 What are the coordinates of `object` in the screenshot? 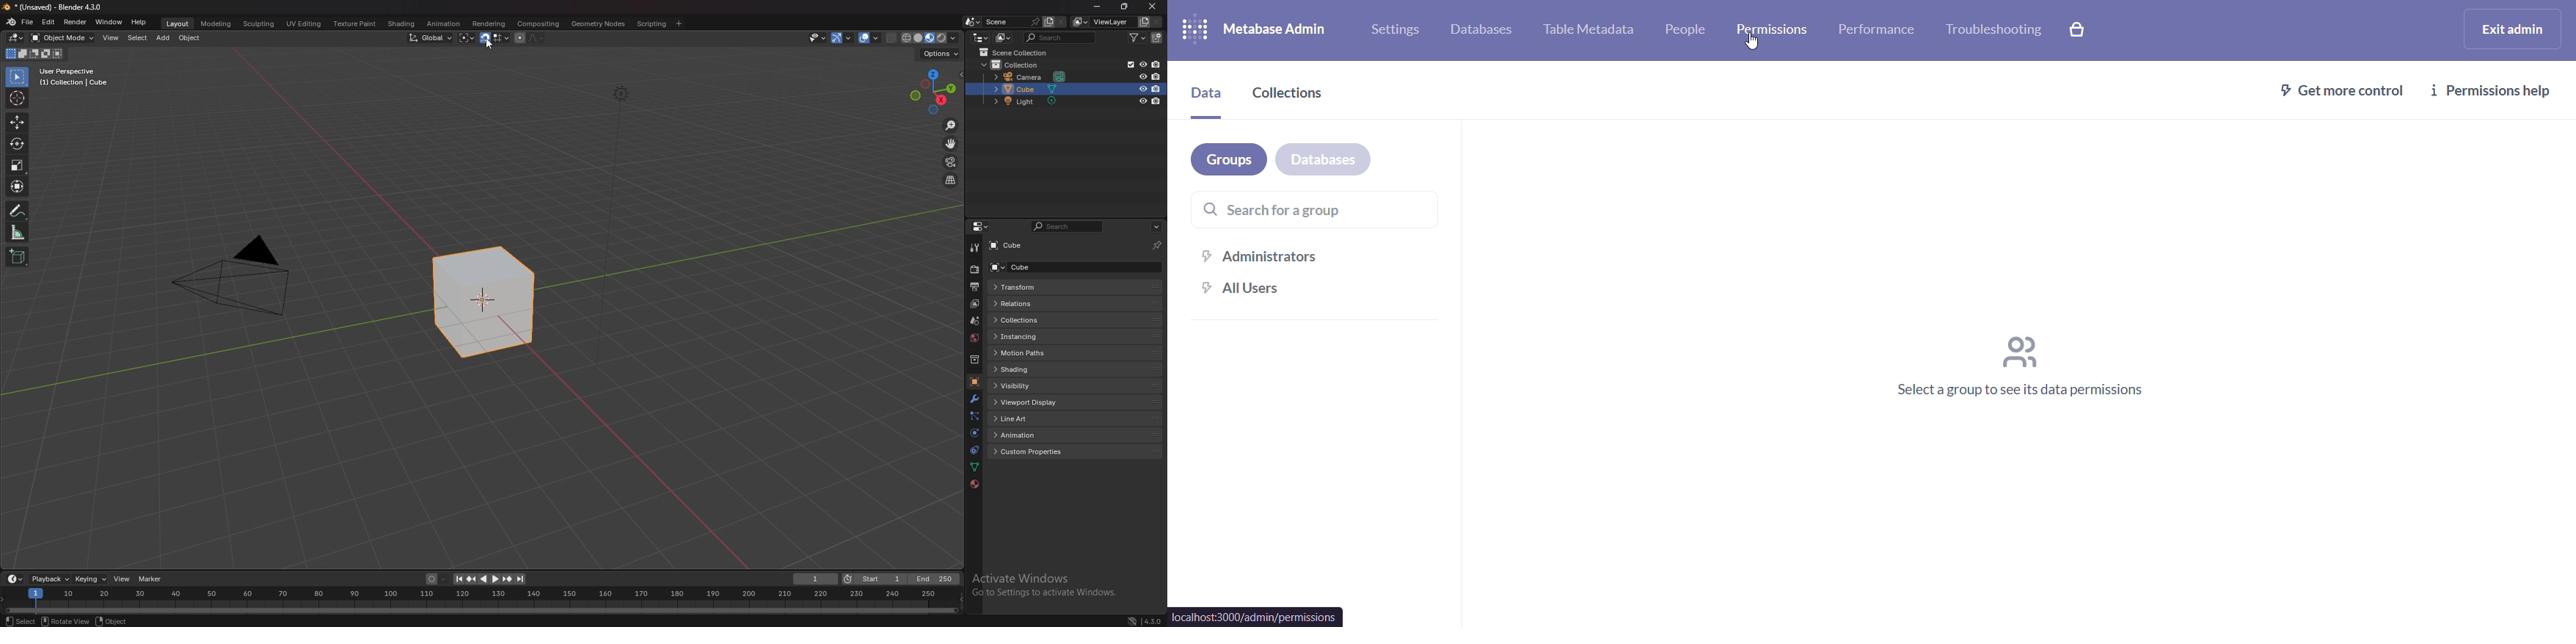 It's located at (114, 620).